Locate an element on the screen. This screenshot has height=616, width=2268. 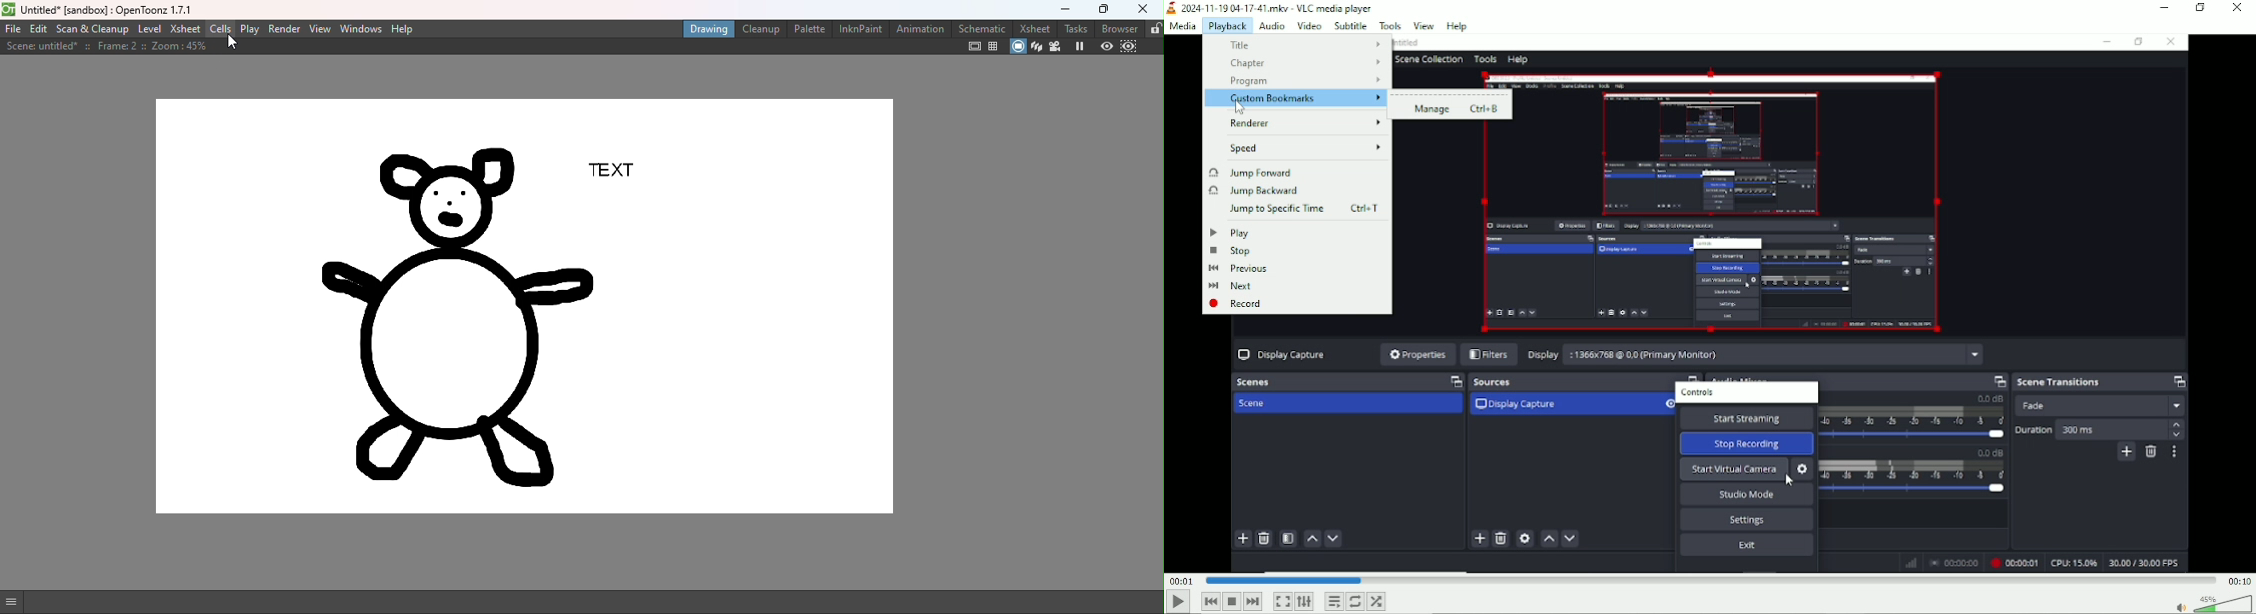
Minimize is located at coordinates (2165, 8).